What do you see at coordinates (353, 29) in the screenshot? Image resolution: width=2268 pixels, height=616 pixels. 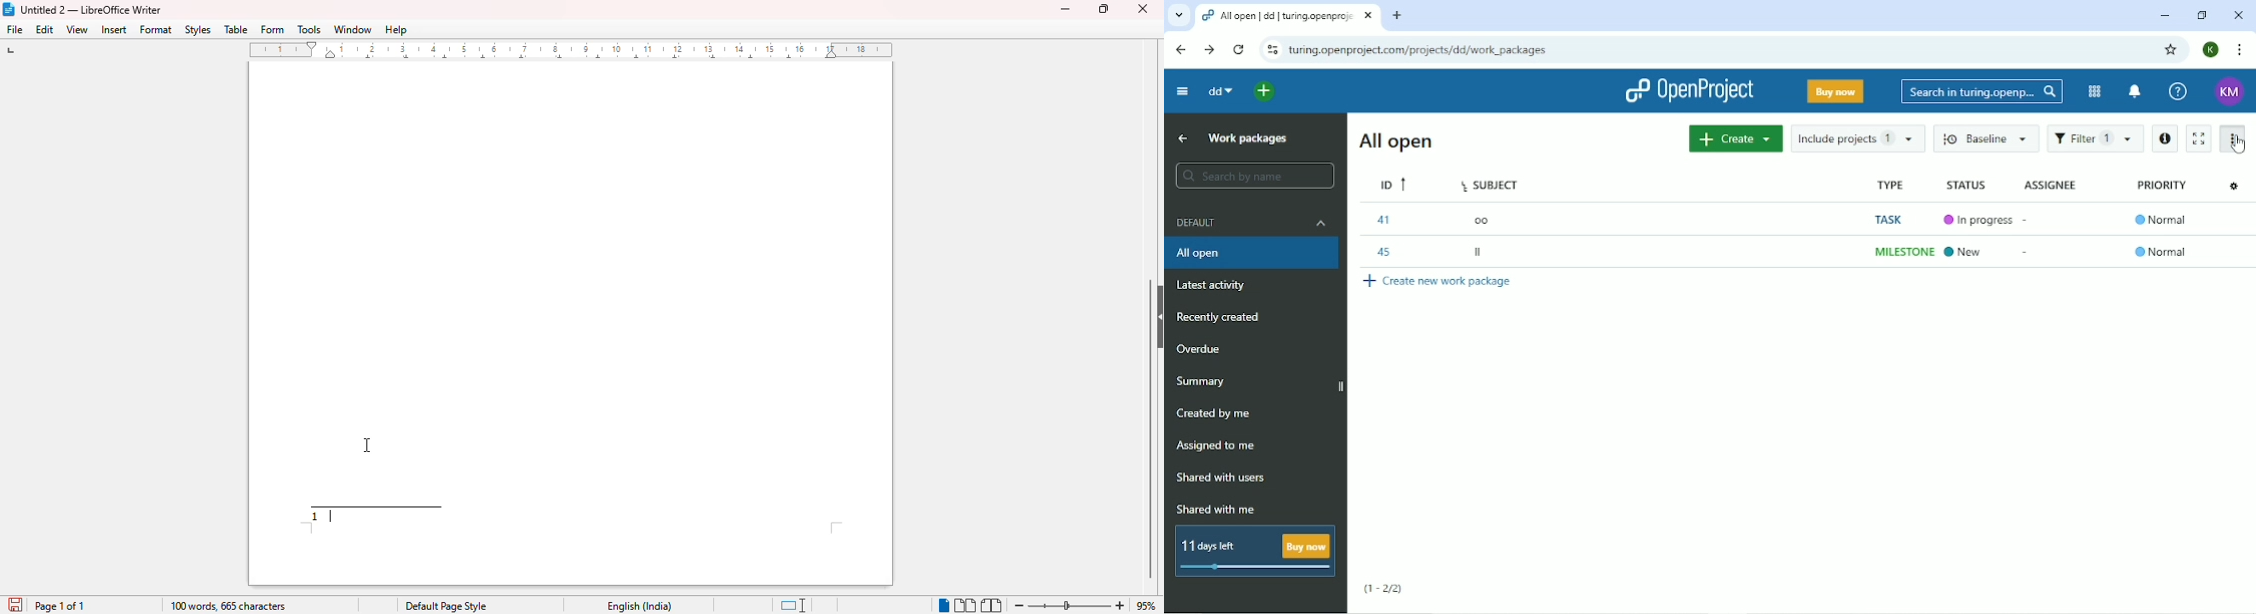 I see `window` at bounding box center [353, 29].